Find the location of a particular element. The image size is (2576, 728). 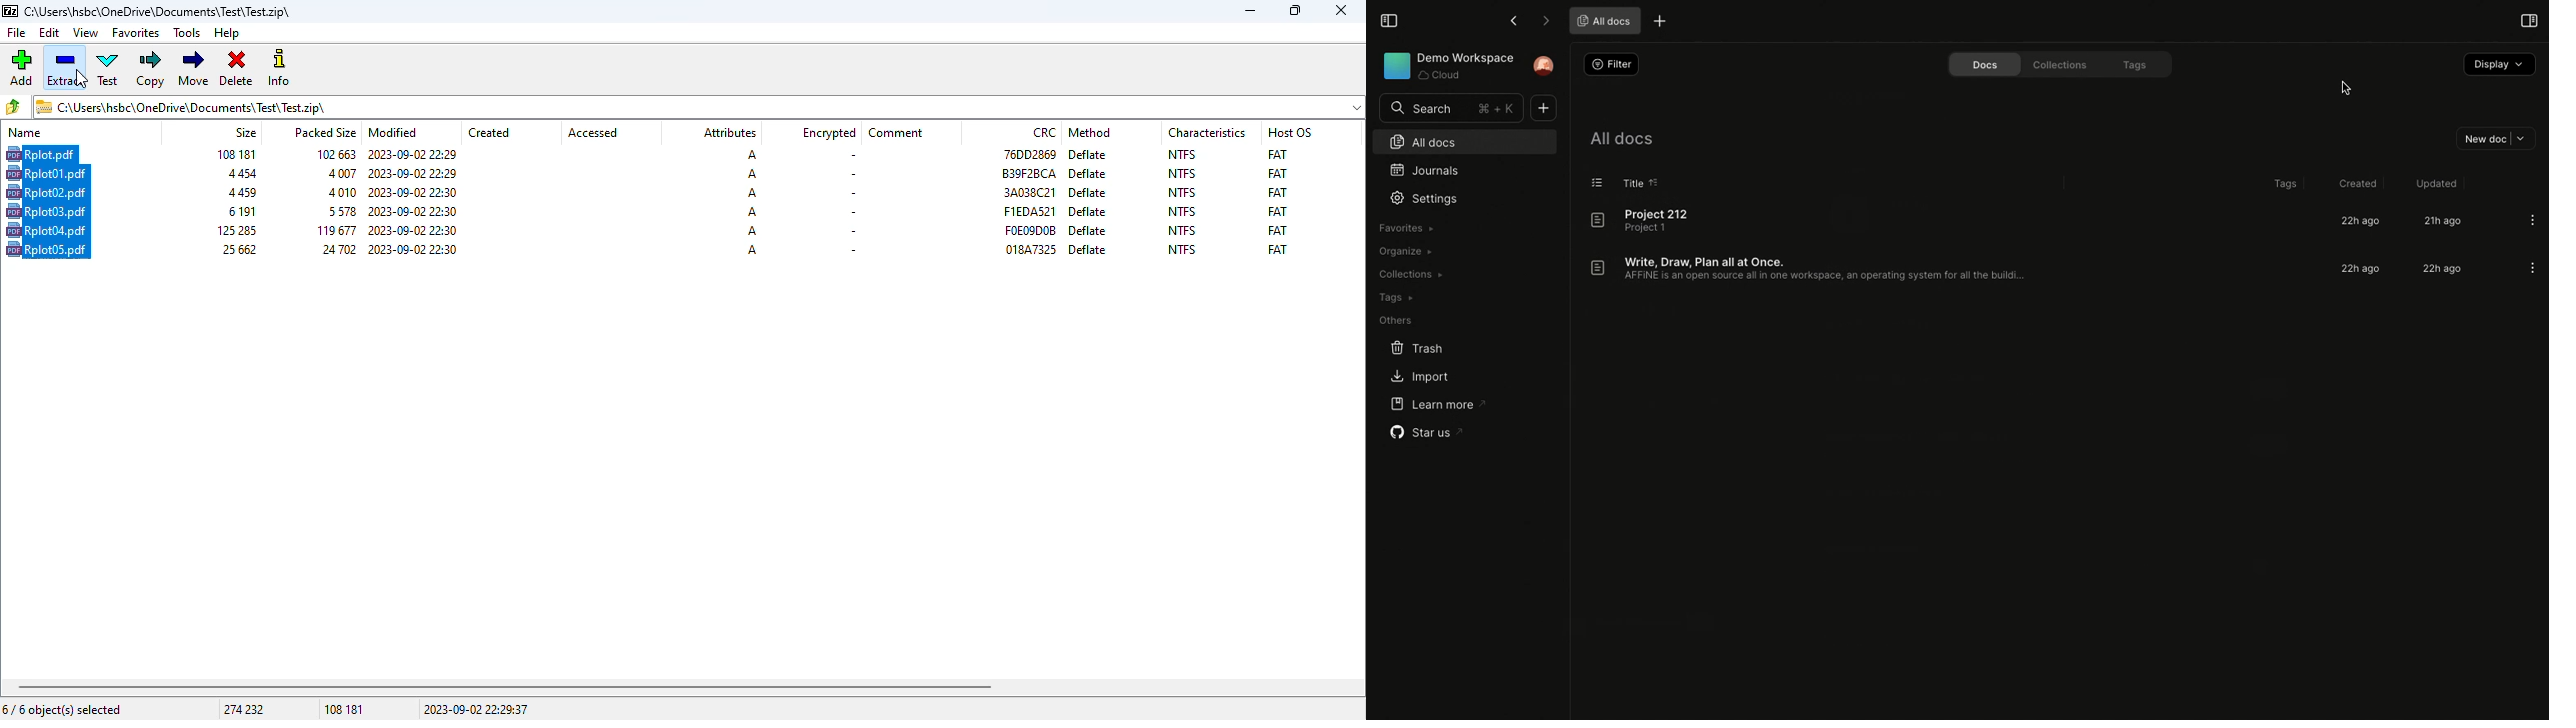

All docs is located at coordinates (1622, 136).